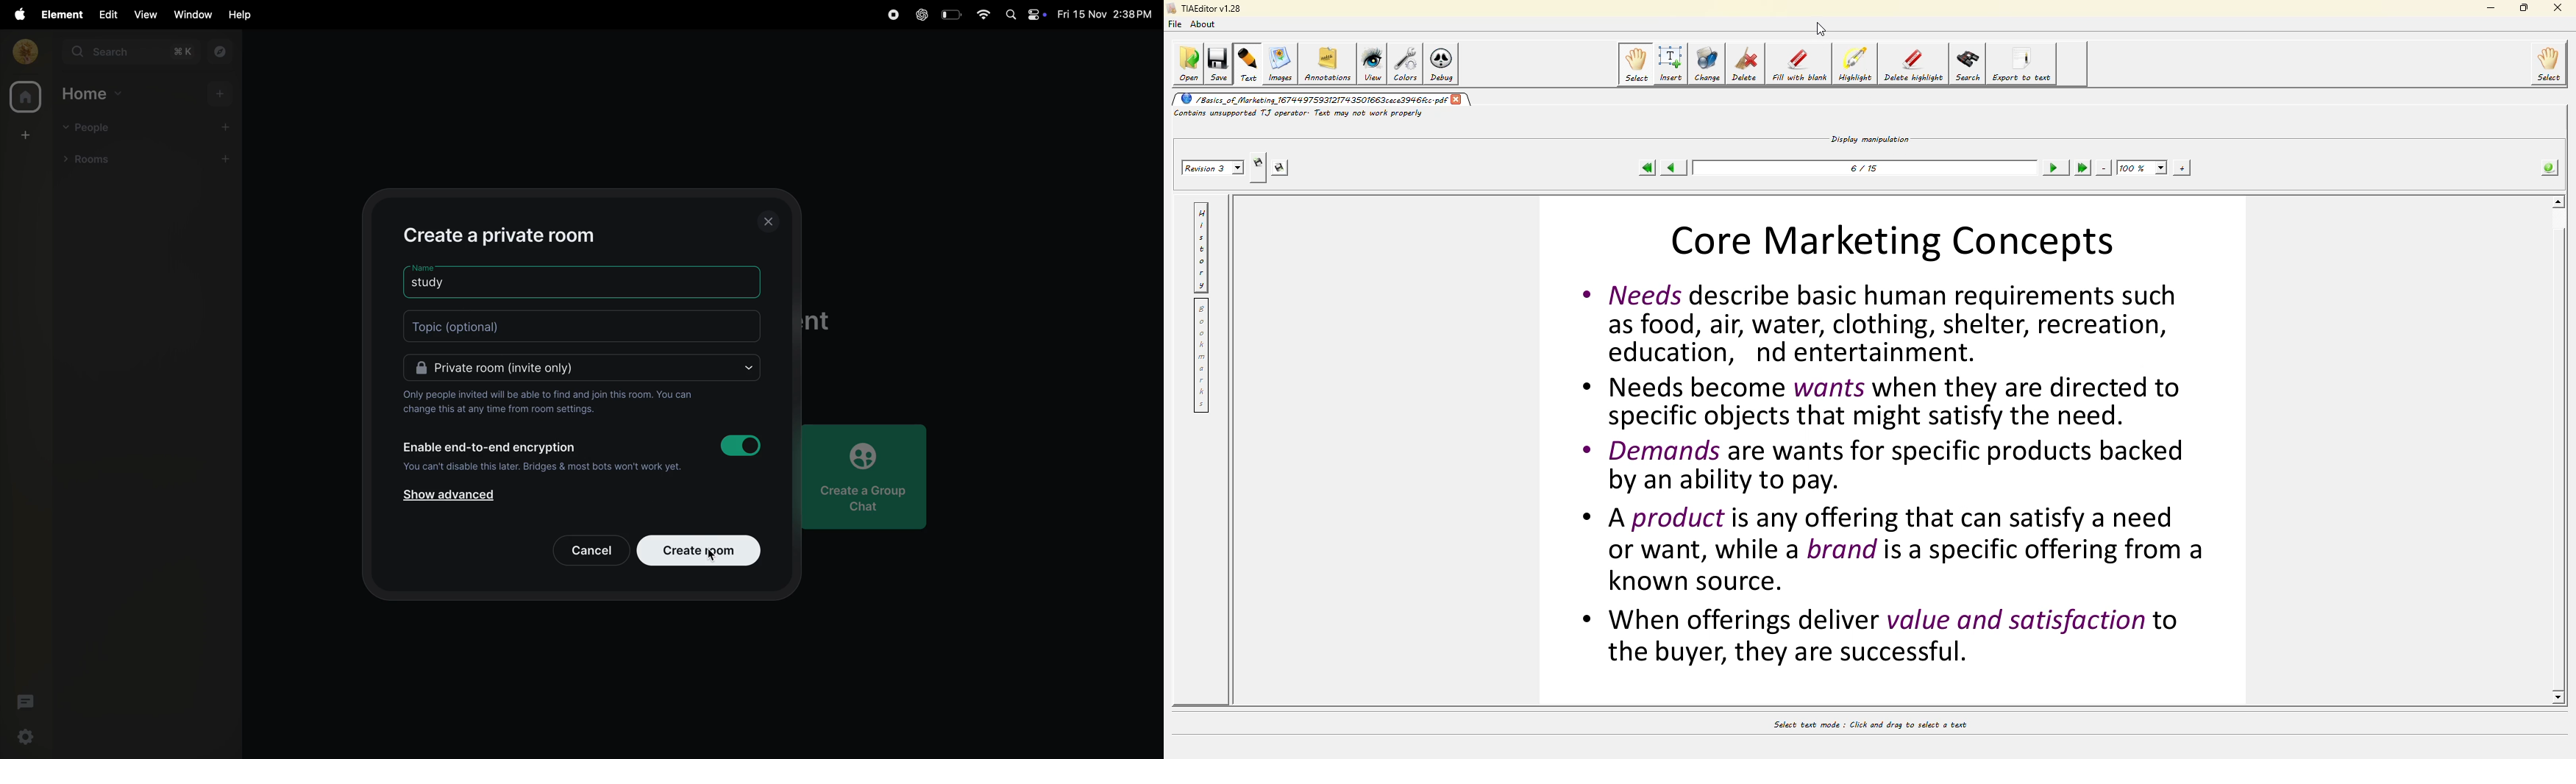 The width and height of the screenshot is (2576, 784). I want to click on maximize, so click(2525, 7).